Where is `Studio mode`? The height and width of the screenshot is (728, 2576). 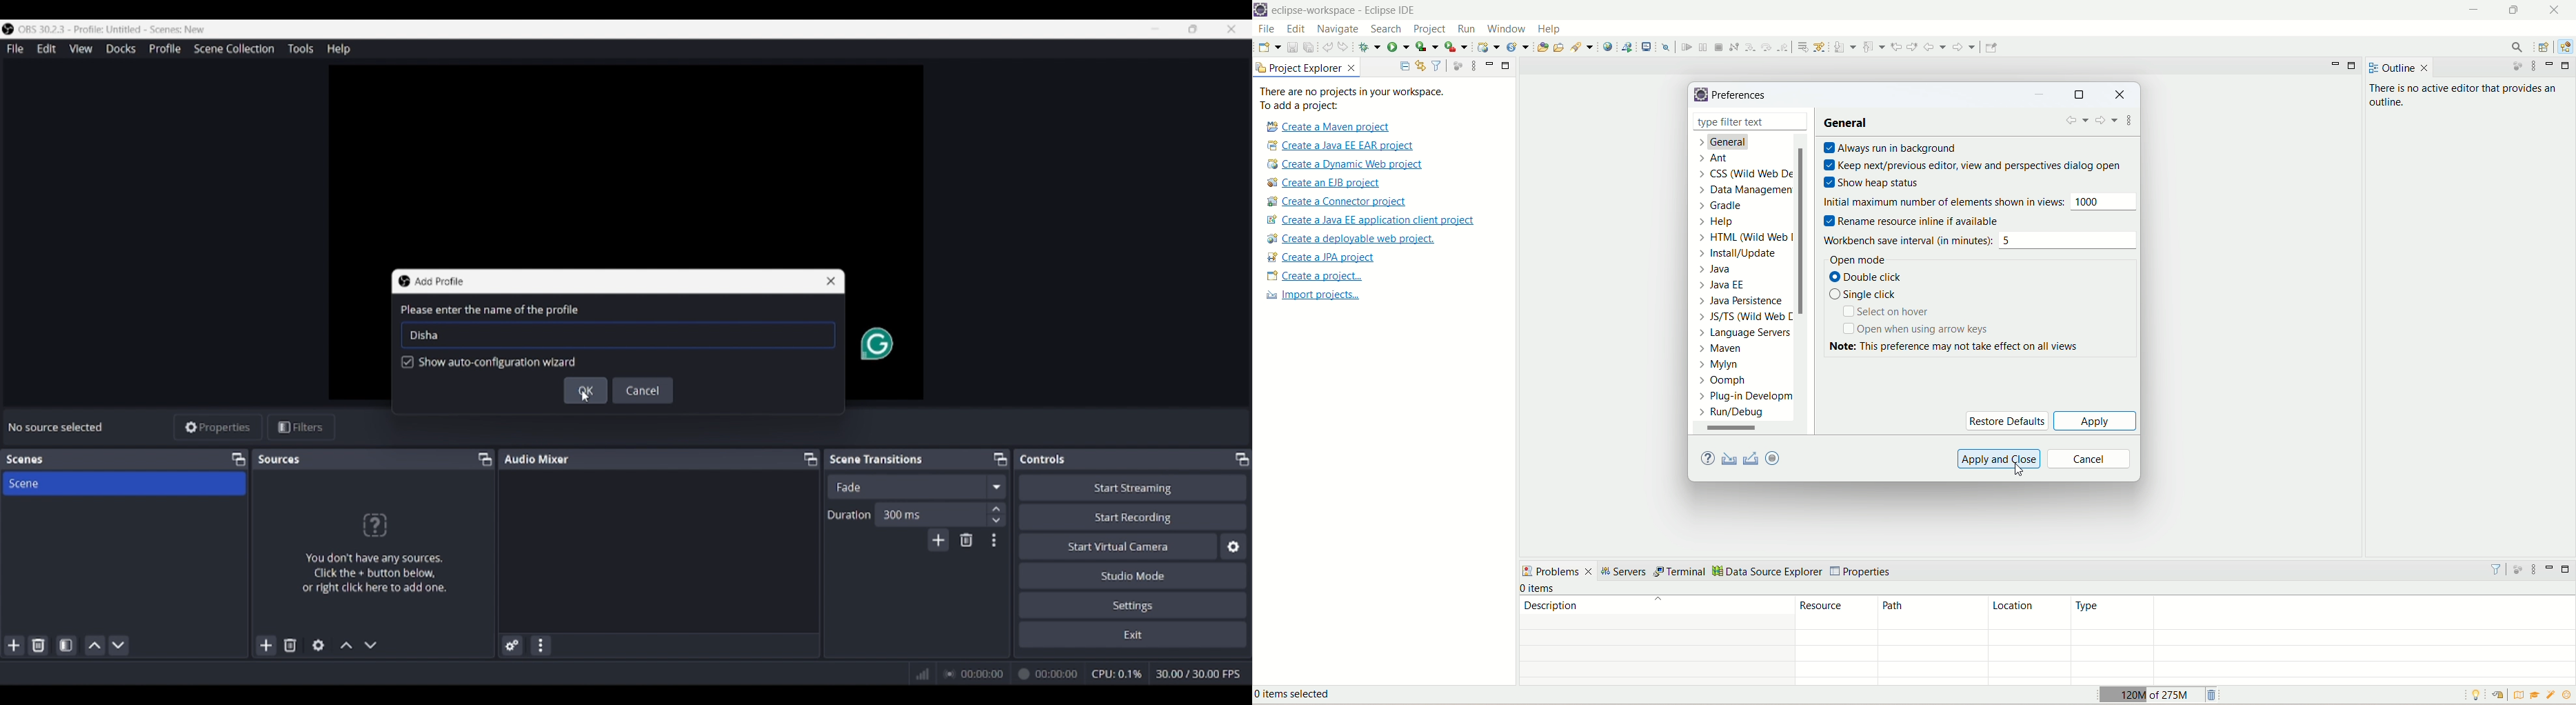 Studio mode is located at coordinates (1133, 575).